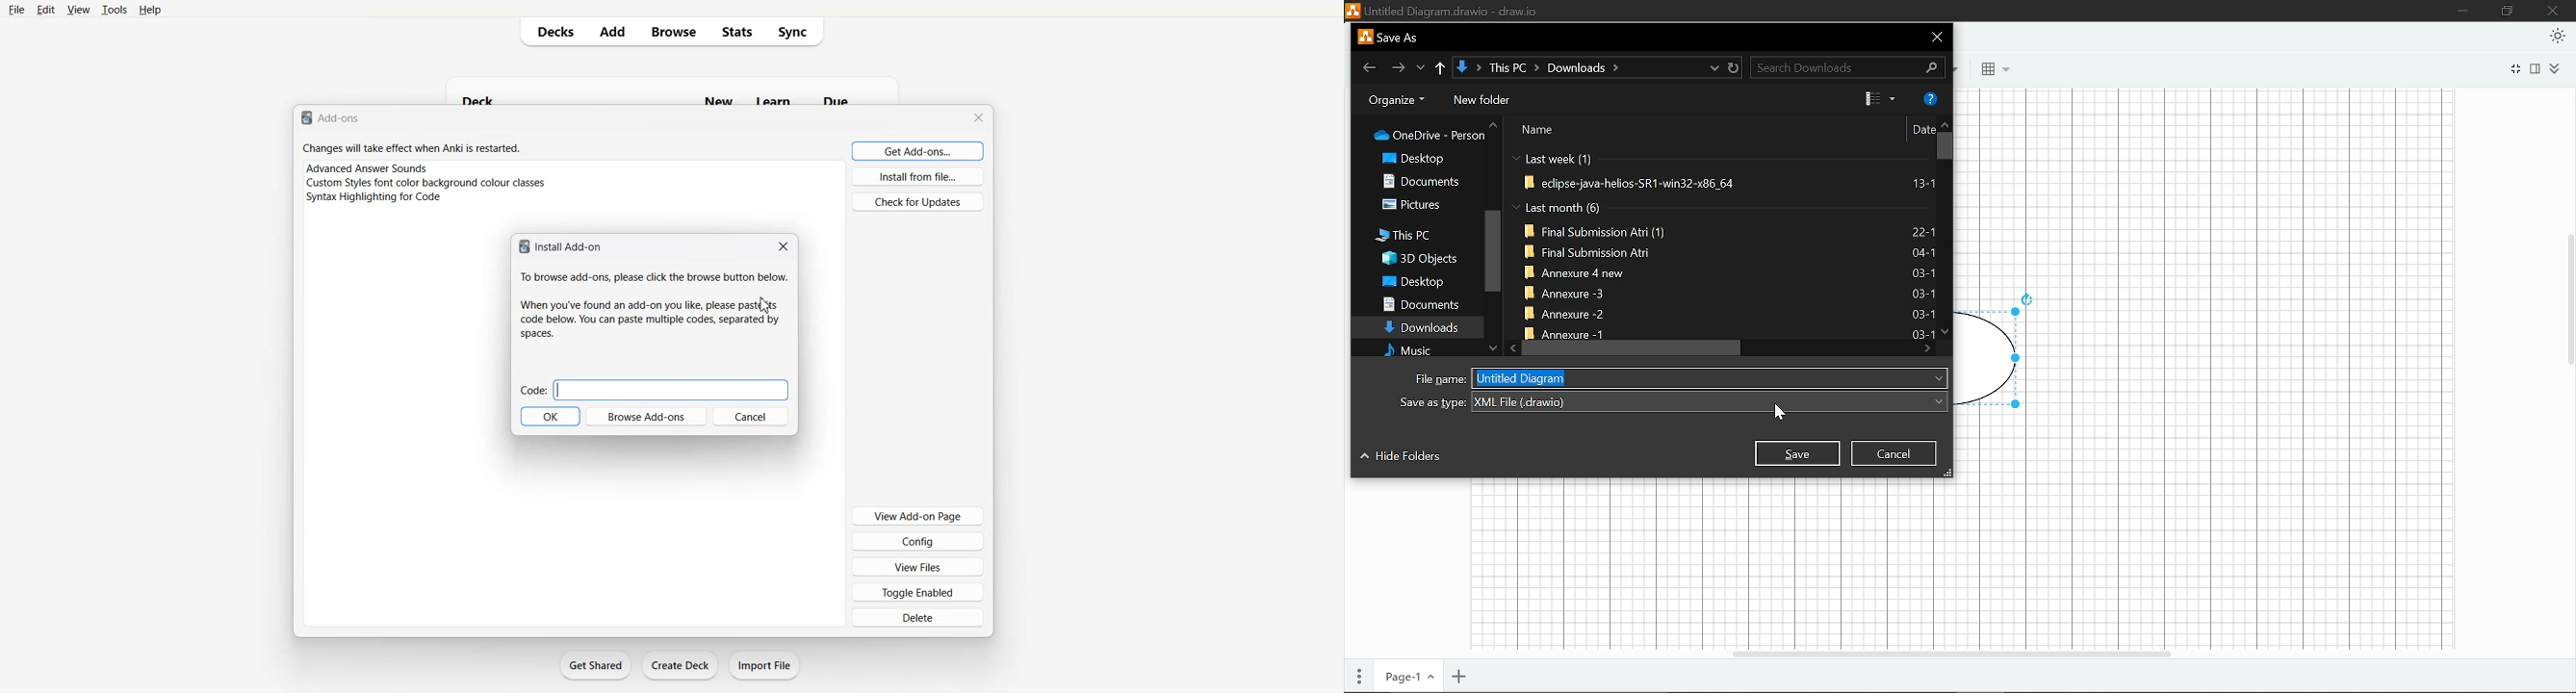  Describe the element at coordinates (1442, 68) in the screenshot. I see `Up yo "This pc"` at that location.